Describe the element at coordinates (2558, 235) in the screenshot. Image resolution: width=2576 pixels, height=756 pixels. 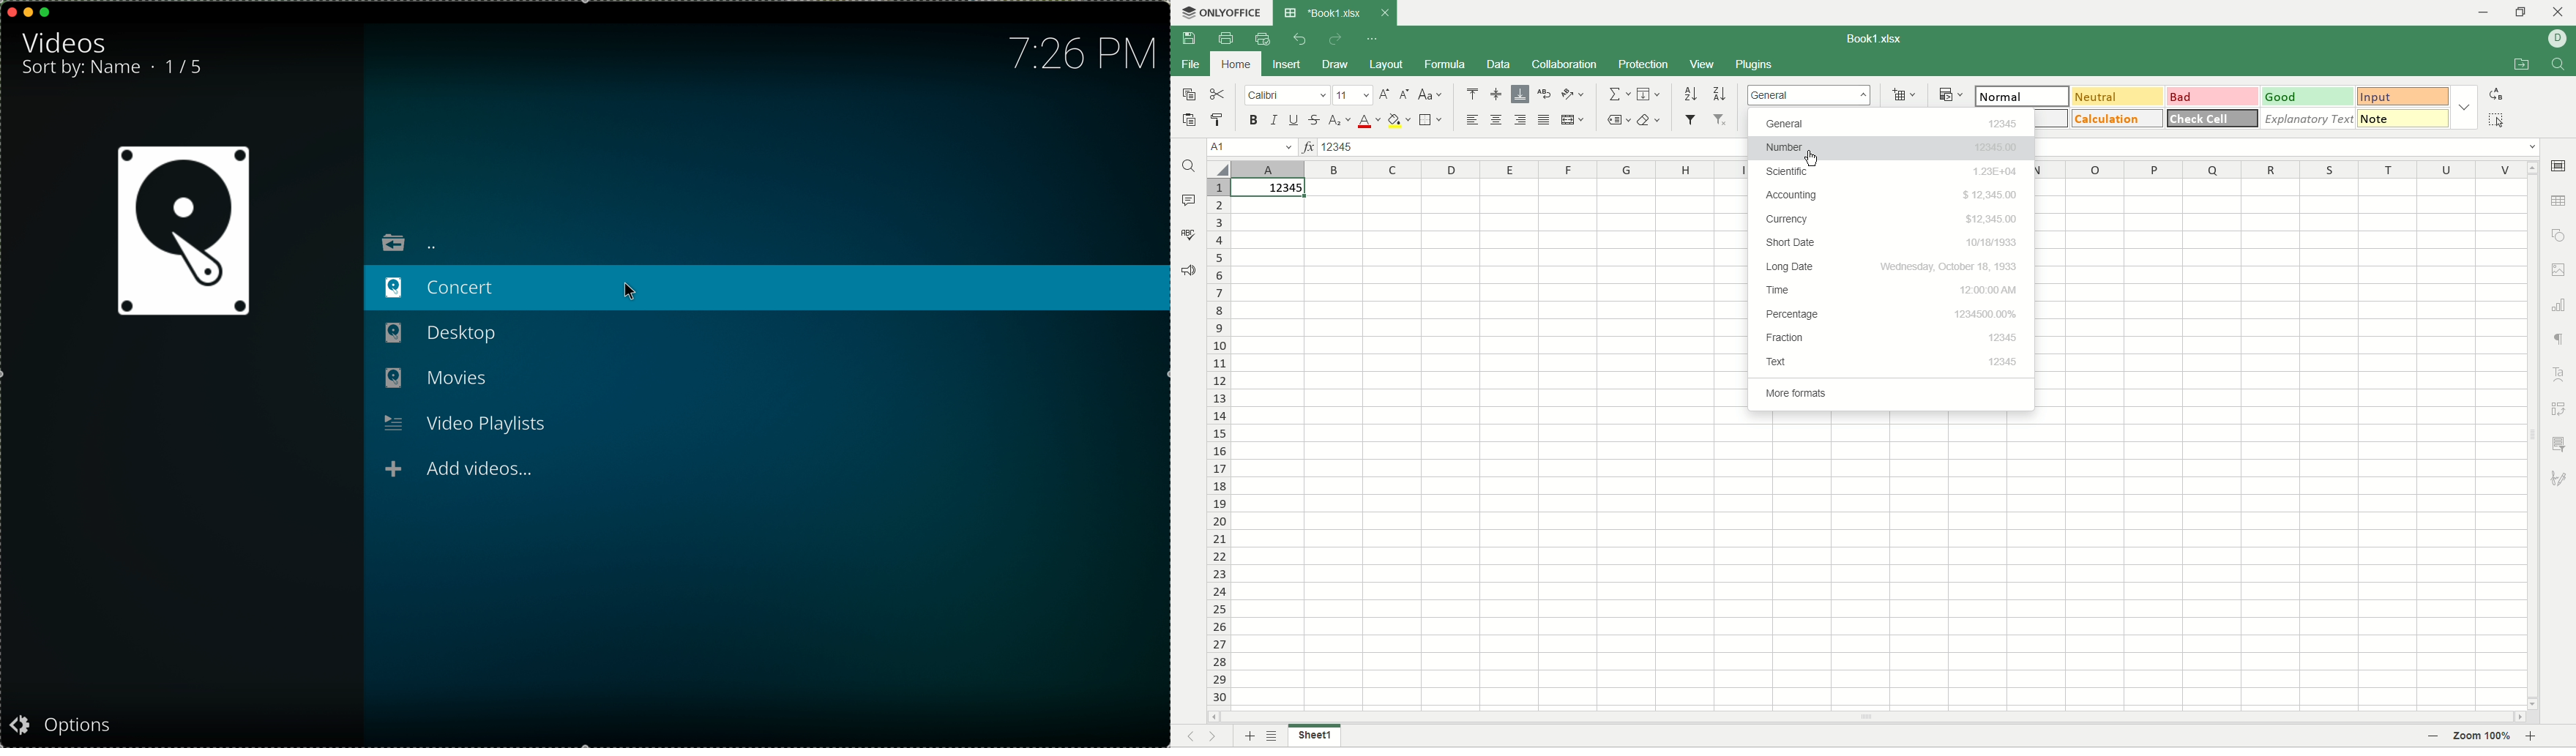
I see `object settings` at that location.